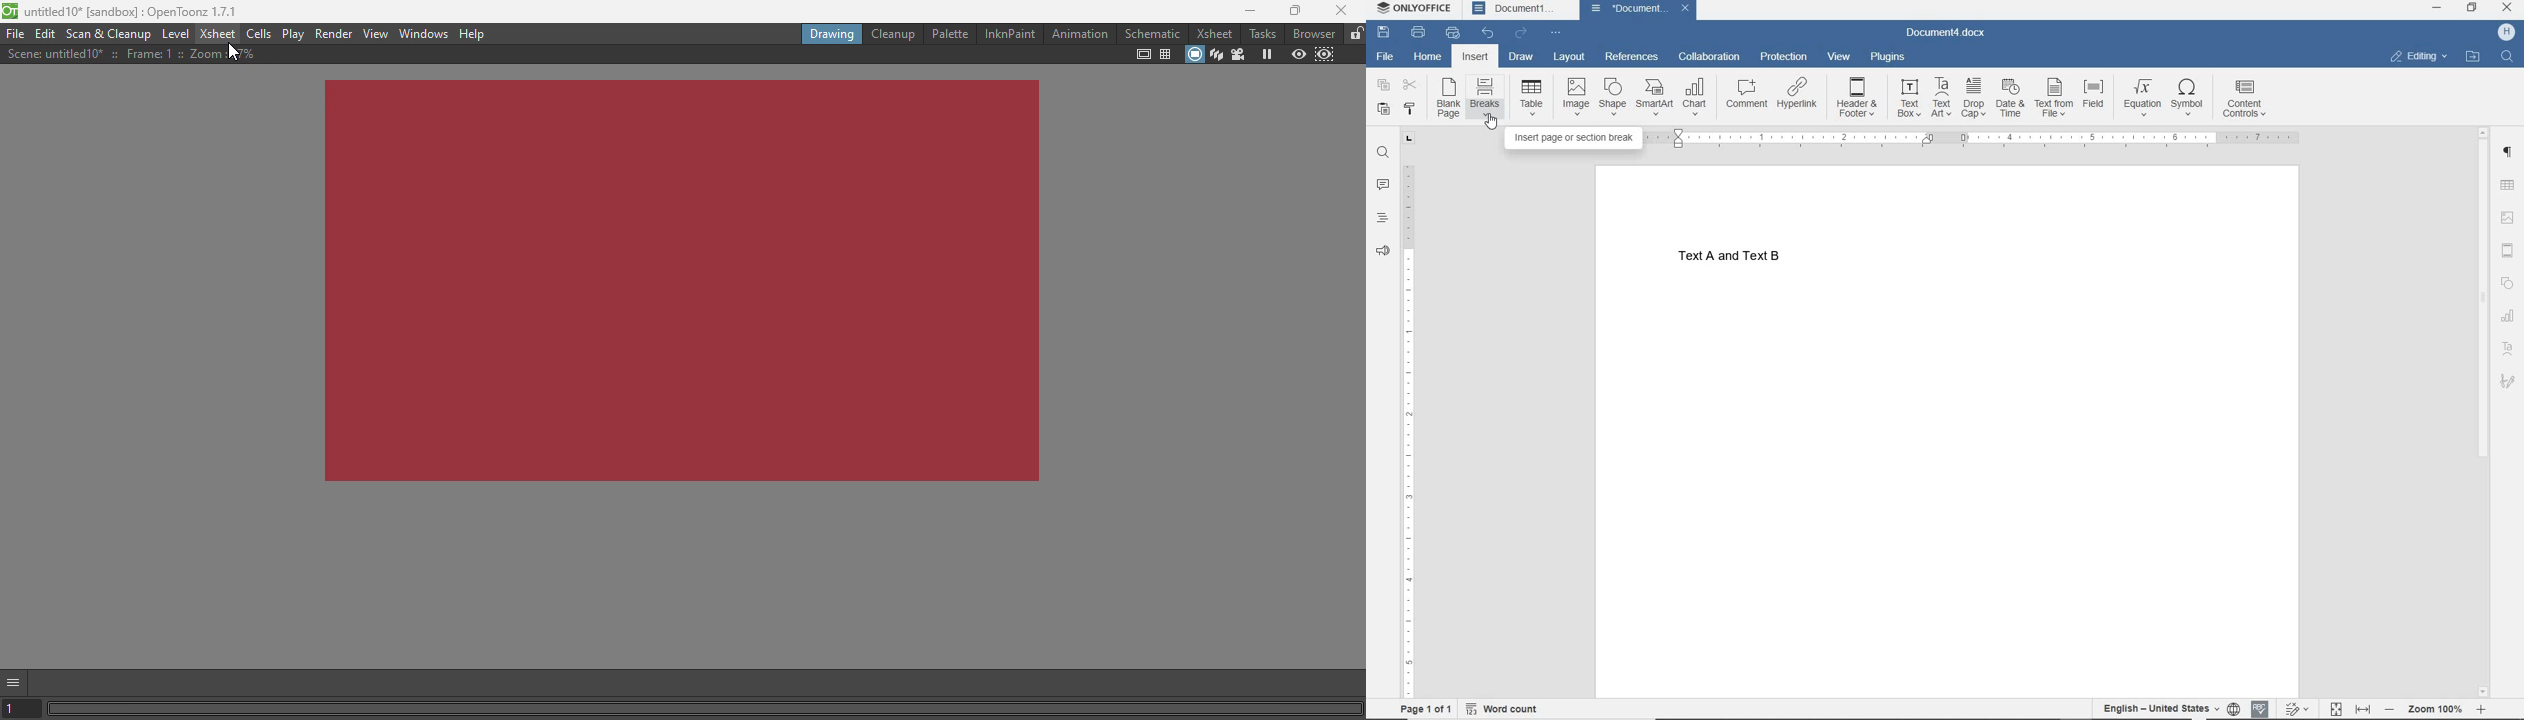  Describe the element at coordinates (2296, 708) in the screenshot. I see `TRACK CHANGES` at that location.